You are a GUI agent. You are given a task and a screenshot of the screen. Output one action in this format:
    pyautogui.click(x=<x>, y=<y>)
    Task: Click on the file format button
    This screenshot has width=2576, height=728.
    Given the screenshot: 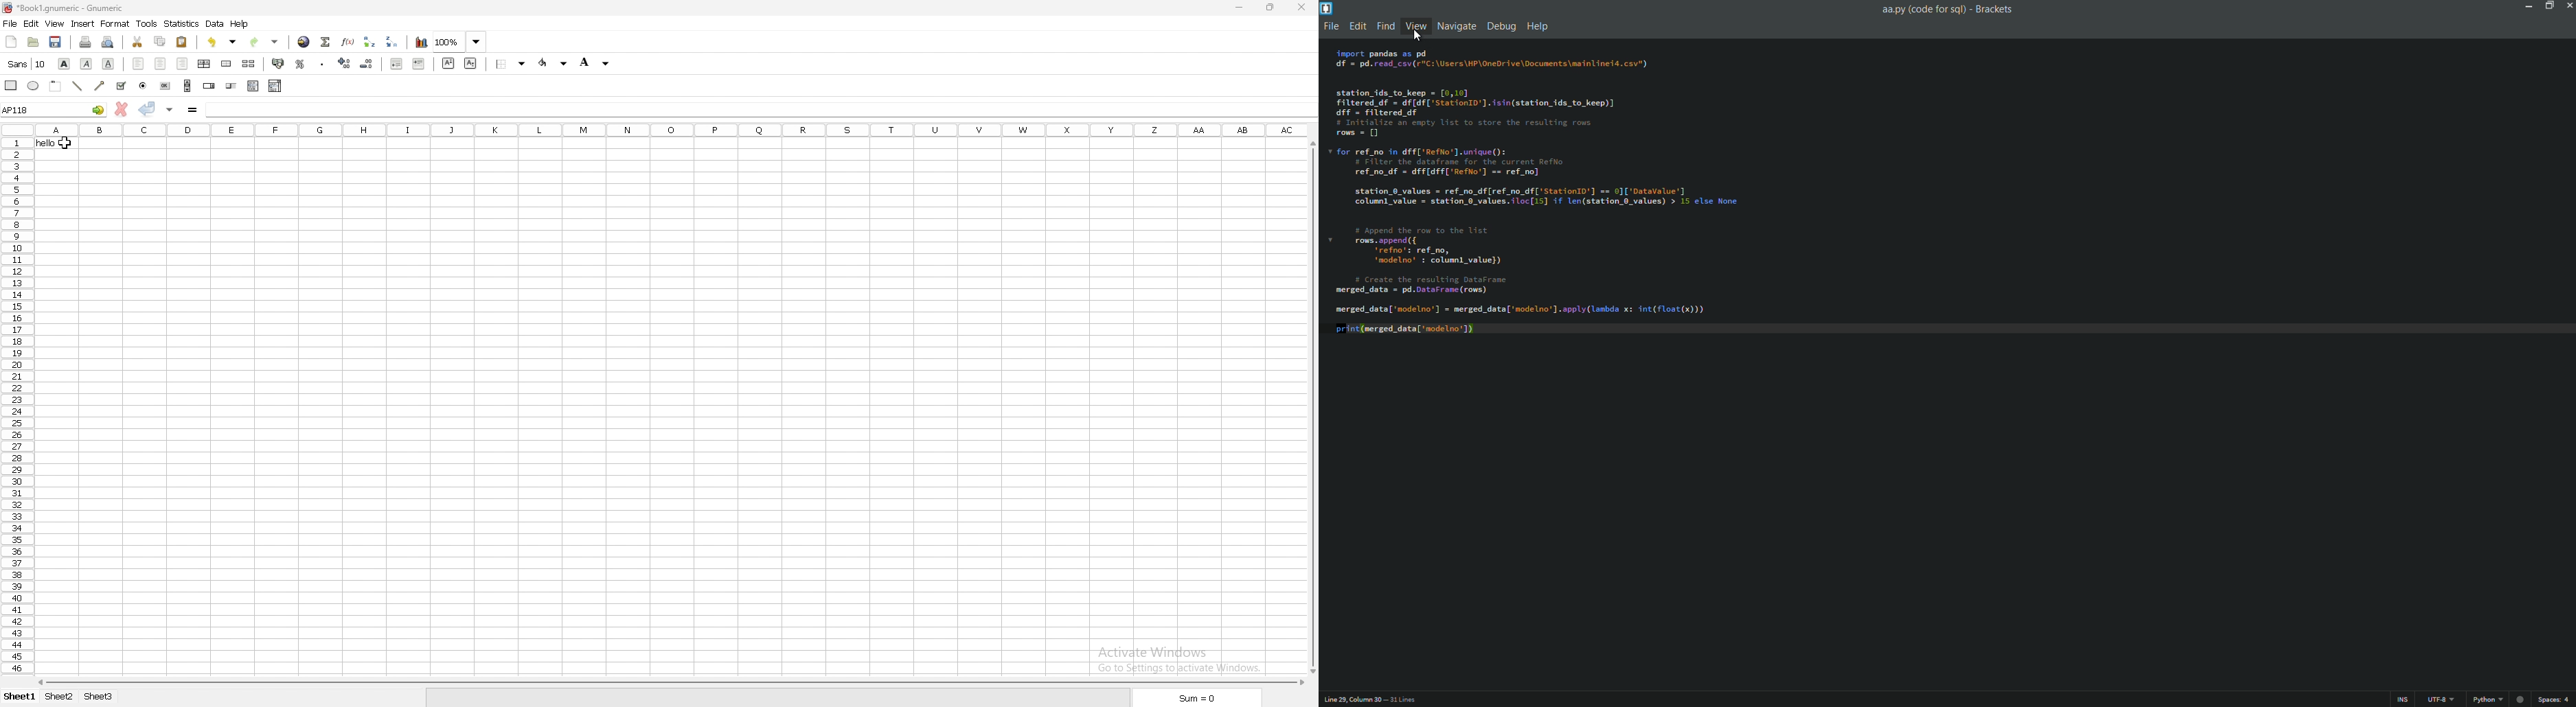 What is the action you would take?
    pyautogui.click(x=2488, y=698)
    